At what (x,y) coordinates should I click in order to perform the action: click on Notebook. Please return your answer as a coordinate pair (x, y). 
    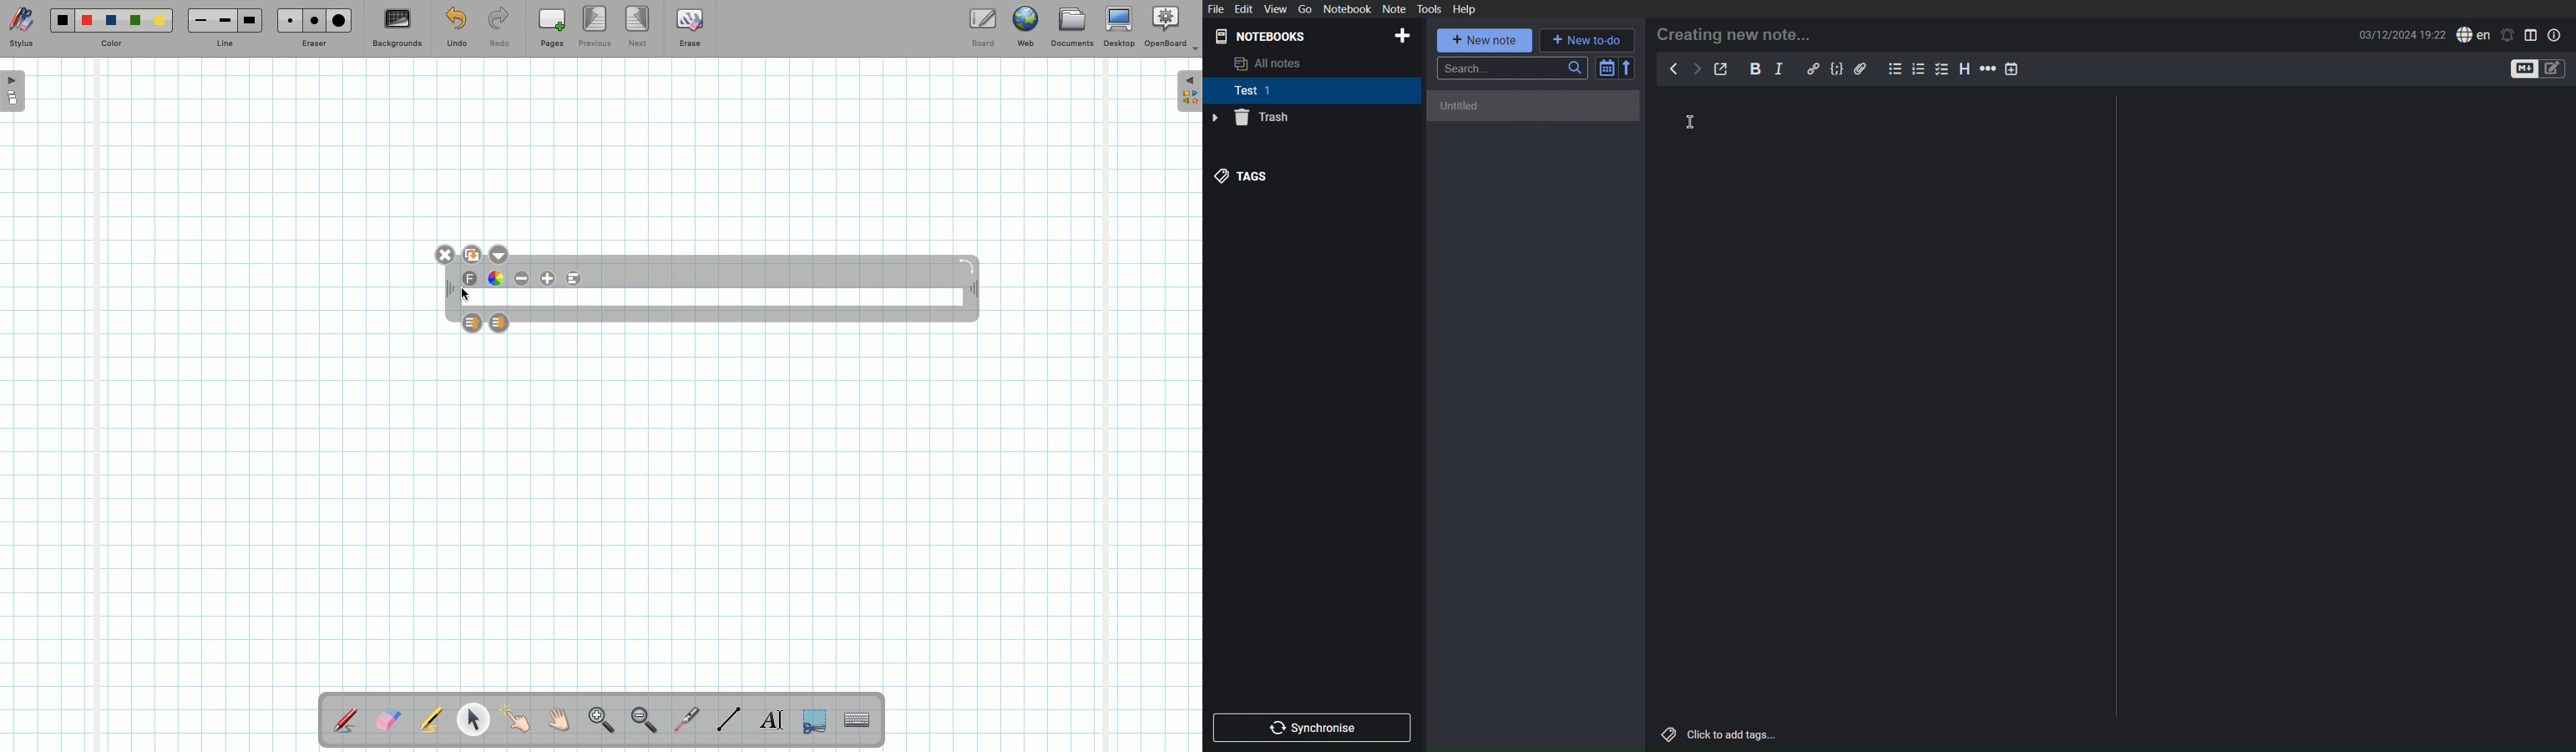
    Looking at the image, I should click on (1347, 9).